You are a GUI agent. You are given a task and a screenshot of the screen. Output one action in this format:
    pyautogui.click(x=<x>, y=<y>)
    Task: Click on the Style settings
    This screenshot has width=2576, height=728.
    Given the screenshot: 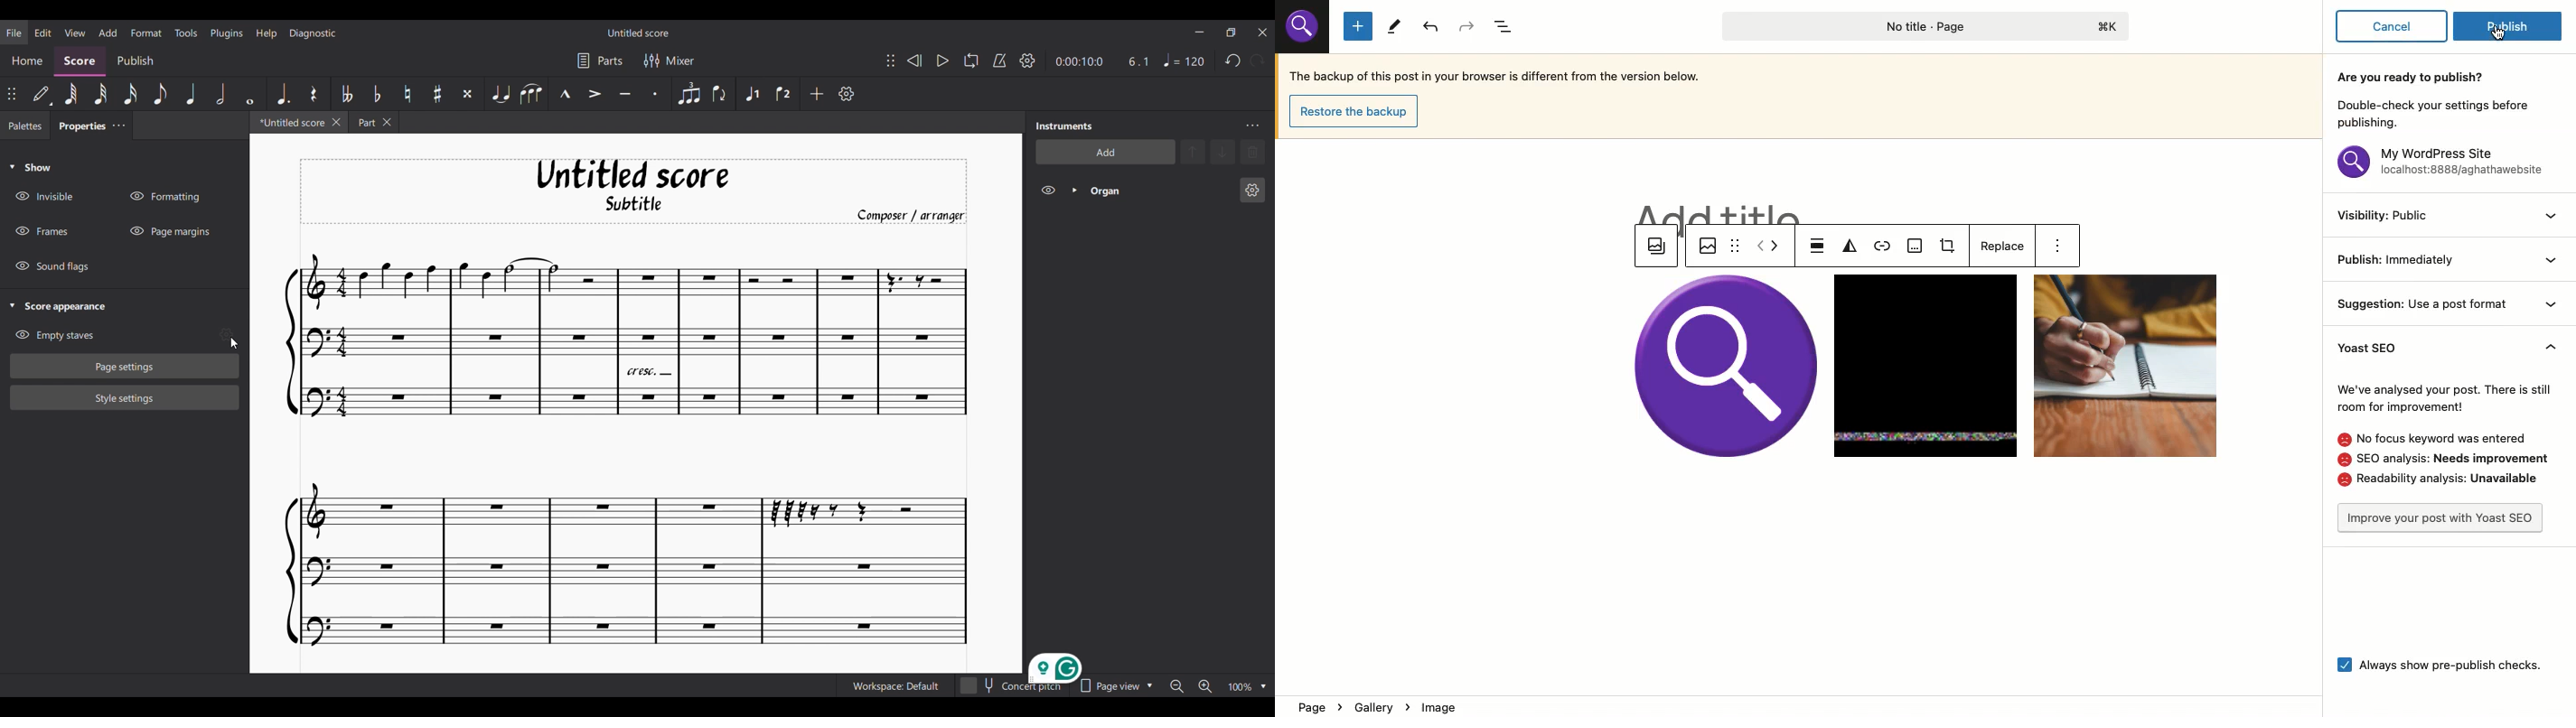 What is the action you would take?
    pyautogui.click(x=125, y=398)
    